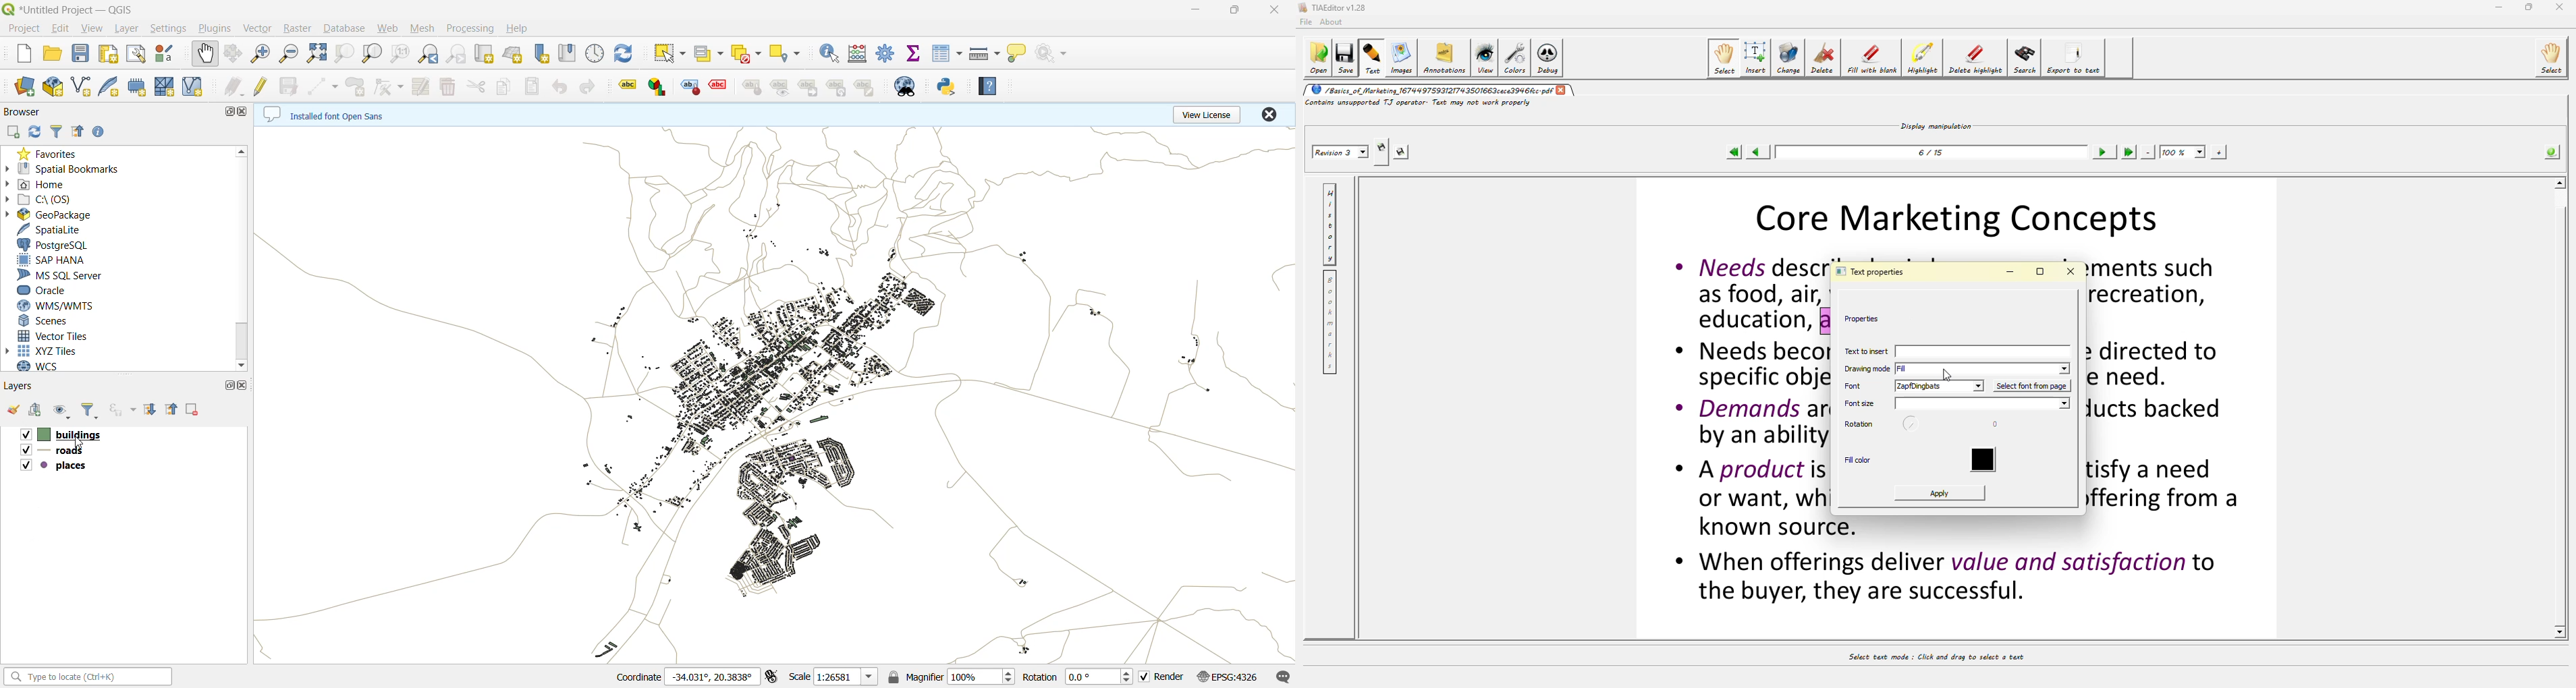  What do you see at coordinates (1209, 113) in the screenshot?
I see `view license` at bounding box center [1209, 113].